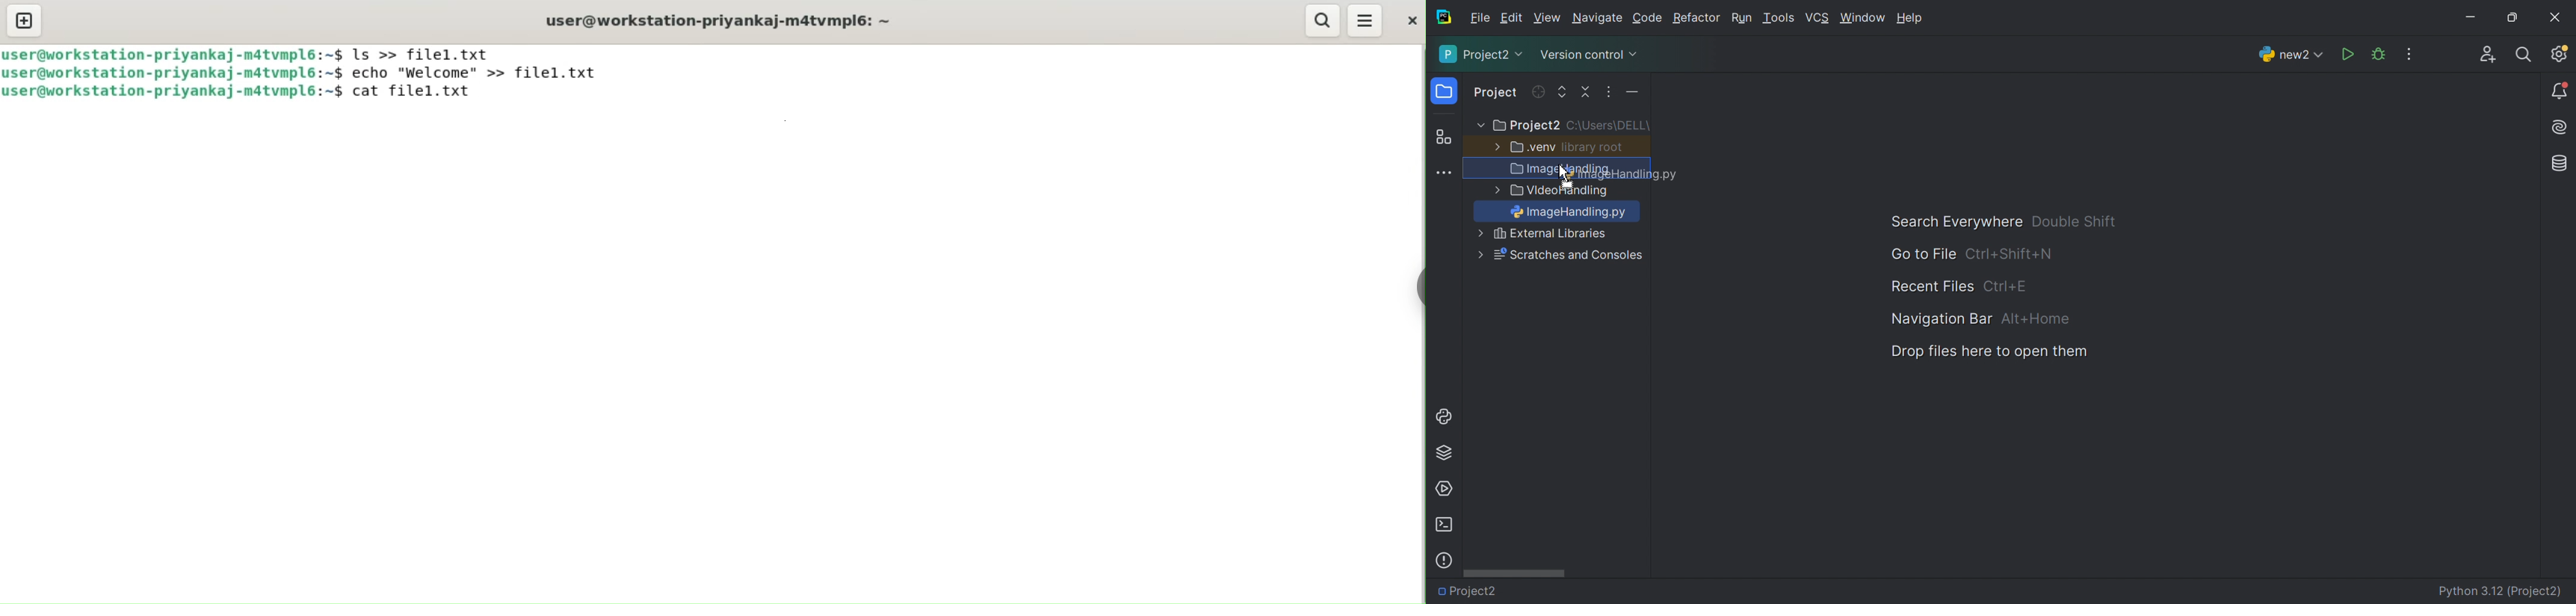 Image resolution: width=2576 pixels, height=616 pixels. I want to click on VideiHandling.py, so click(1563, 235).